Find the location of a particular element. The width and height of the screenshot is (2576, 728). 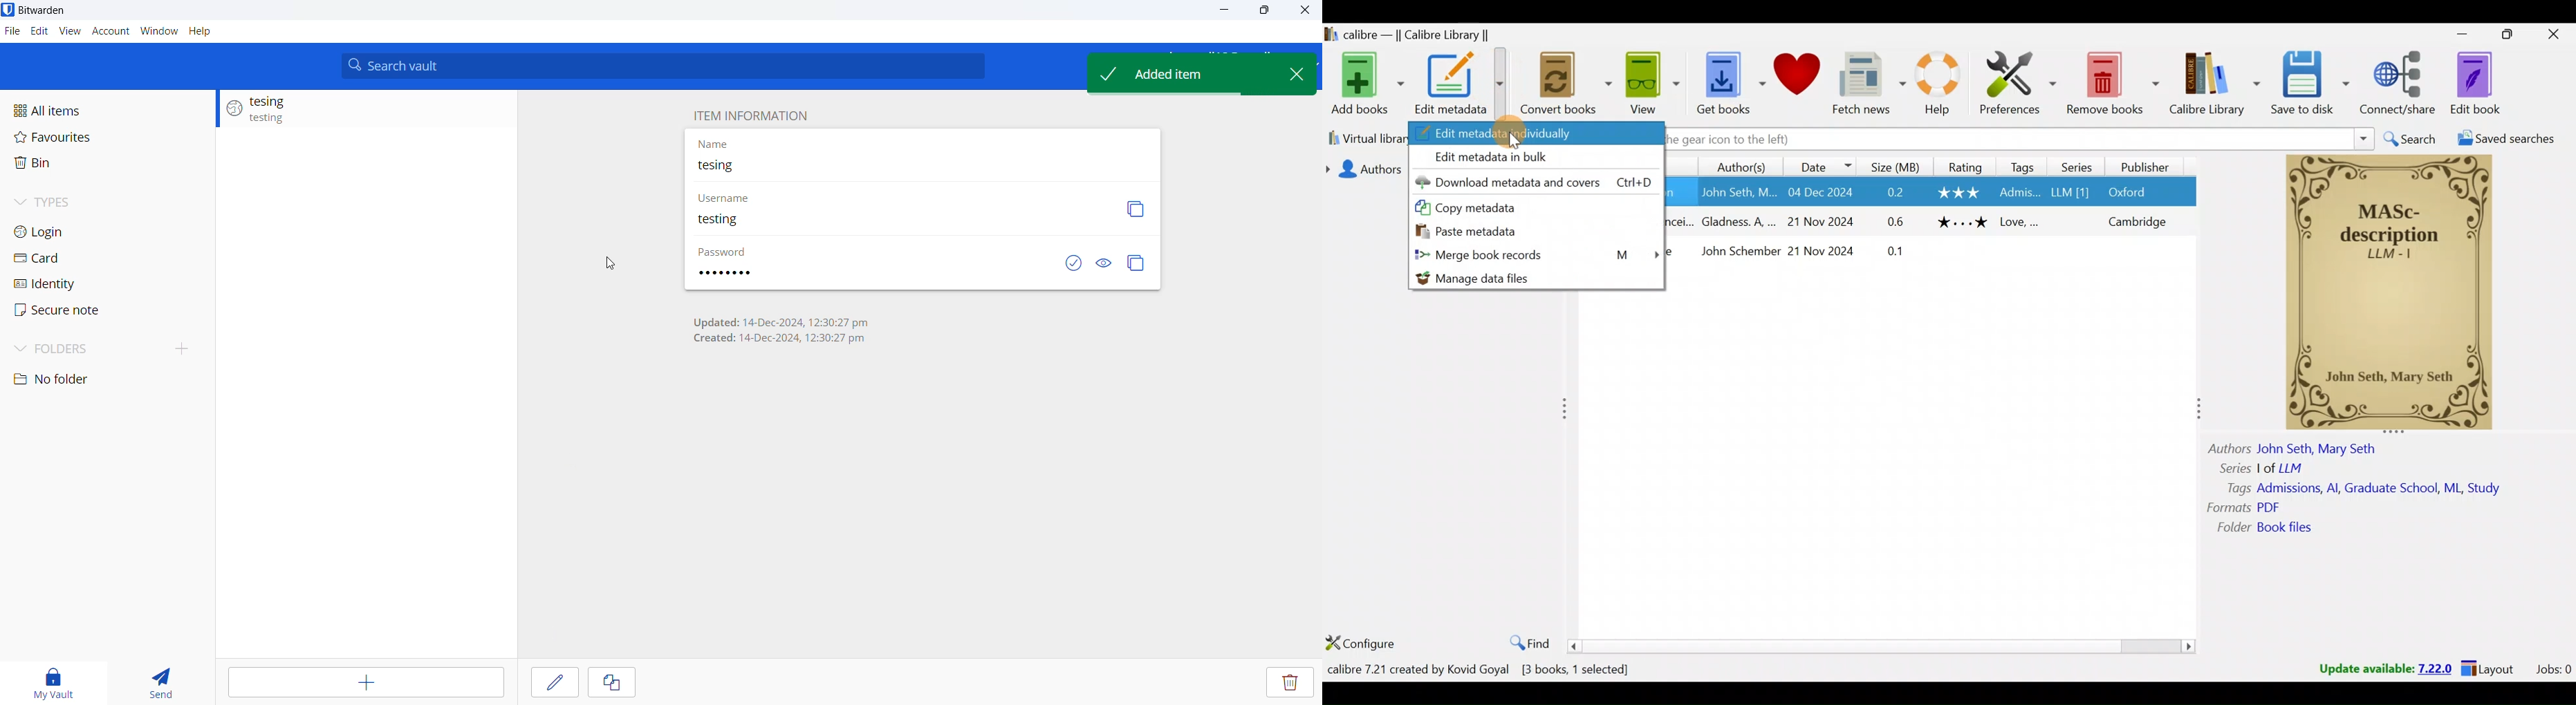

copy is located at coordinates (611, 682).